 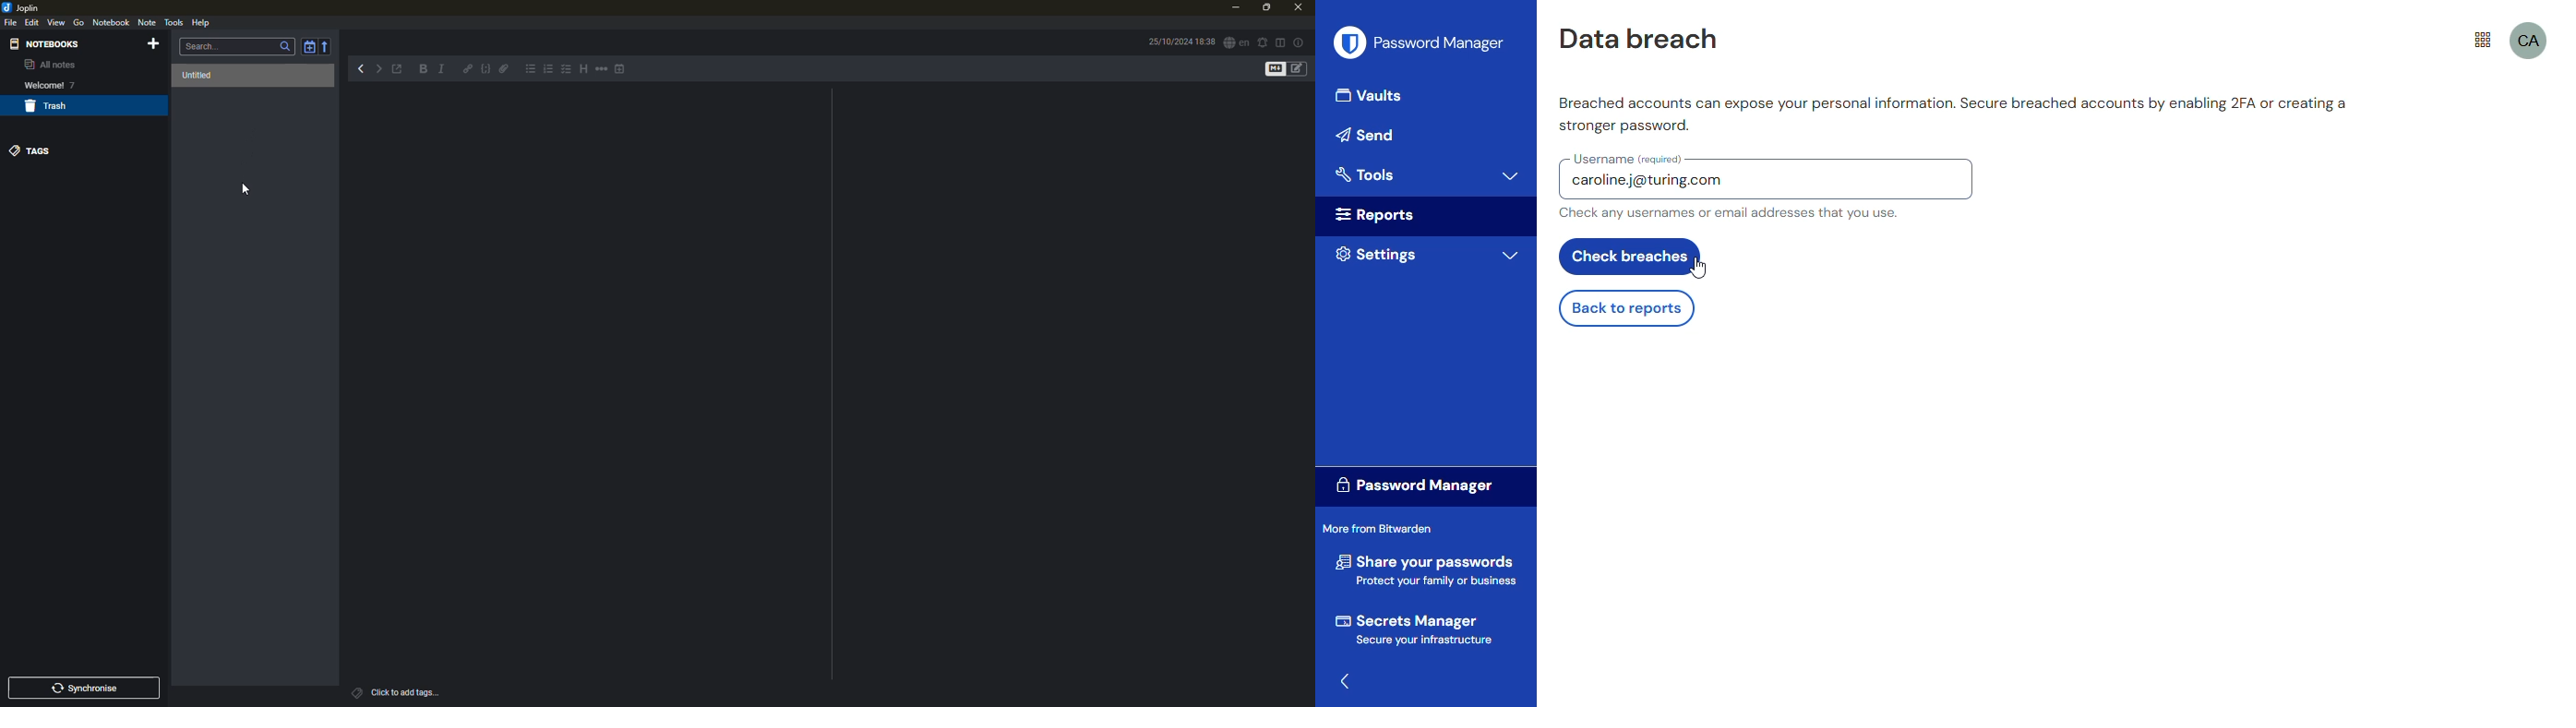 What do you see at coordinates (12, 23) in the screenshot?
I see `file` at bounding box center [12, 23].